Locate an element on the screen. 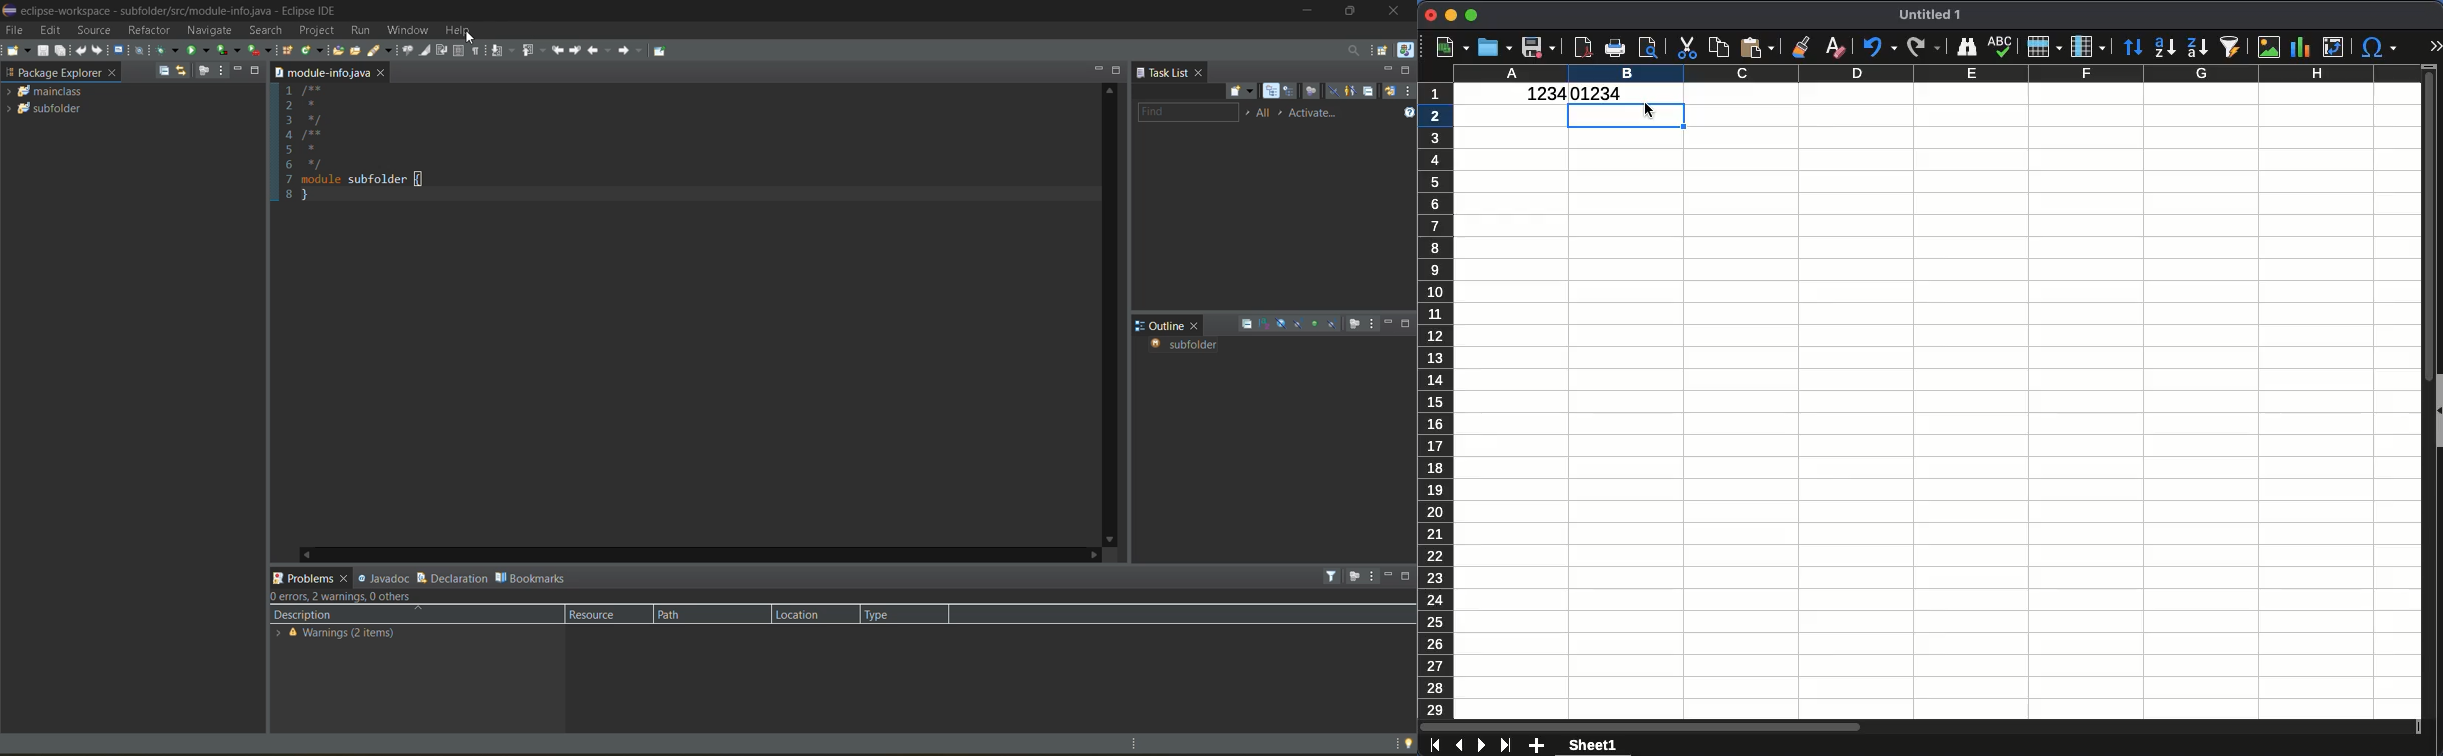 The height and width of the screenshot is (756, 2464). previous sheet is located at coordinates (1461, 744).